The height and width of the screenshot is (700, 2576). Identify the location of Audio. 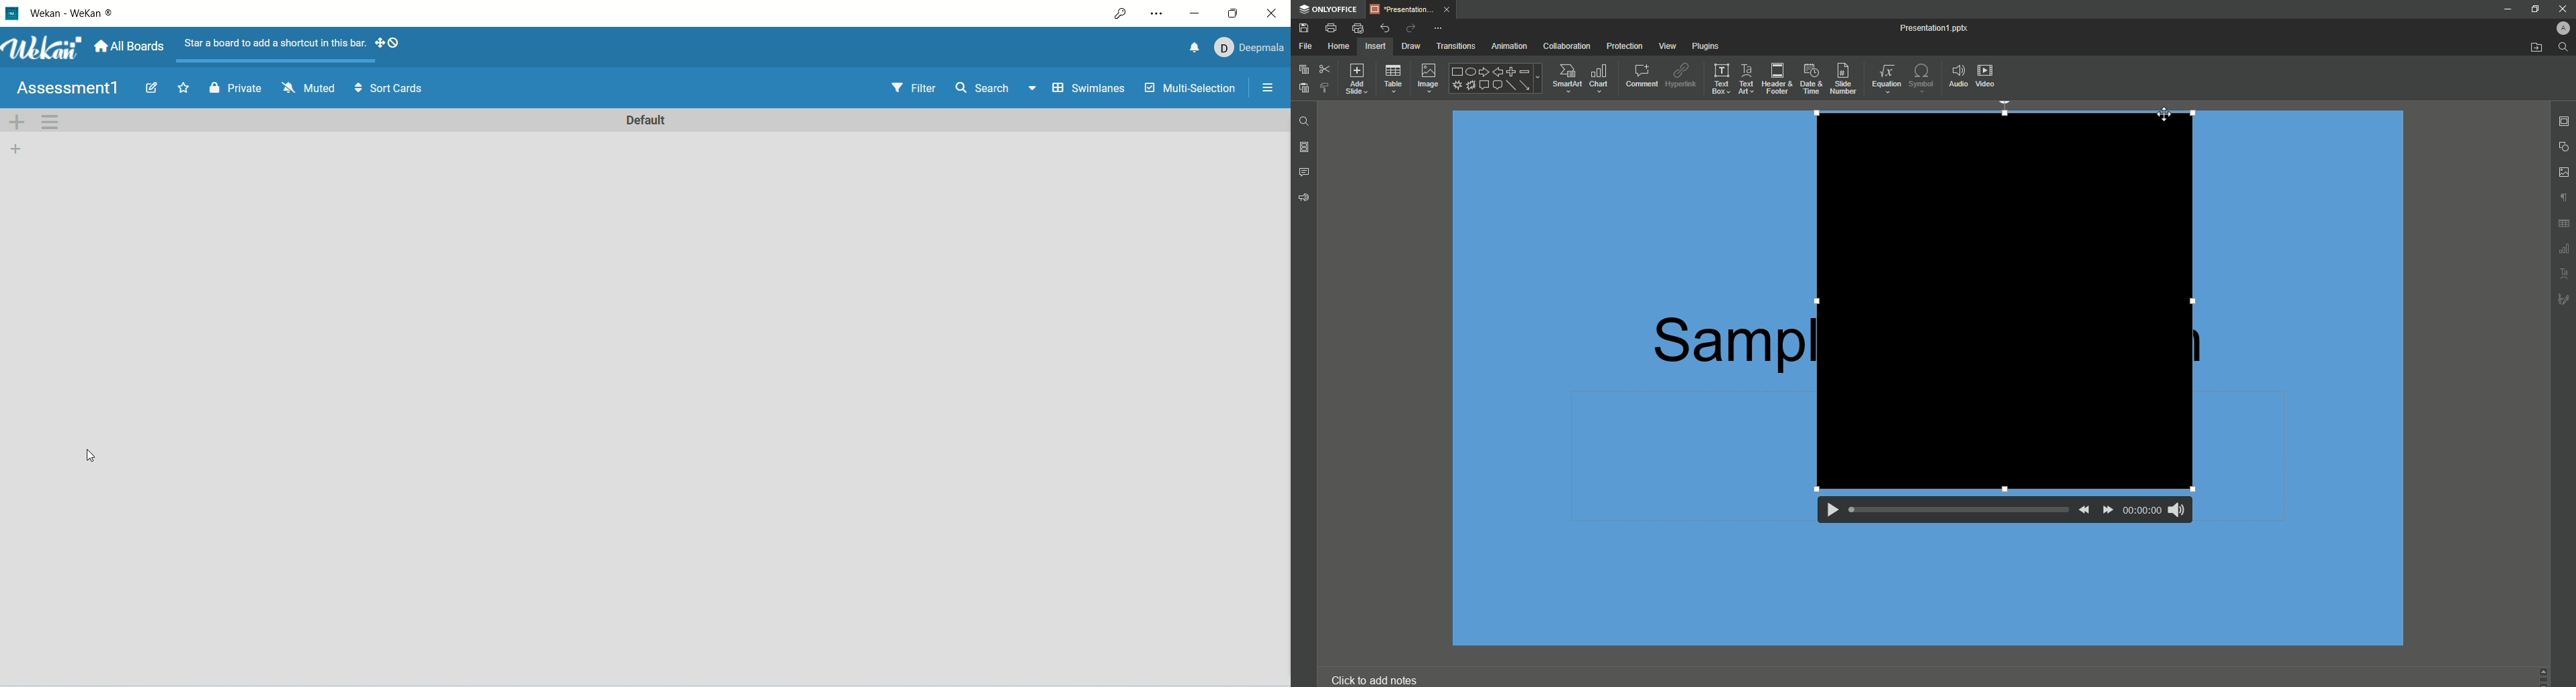
(1958, 75).